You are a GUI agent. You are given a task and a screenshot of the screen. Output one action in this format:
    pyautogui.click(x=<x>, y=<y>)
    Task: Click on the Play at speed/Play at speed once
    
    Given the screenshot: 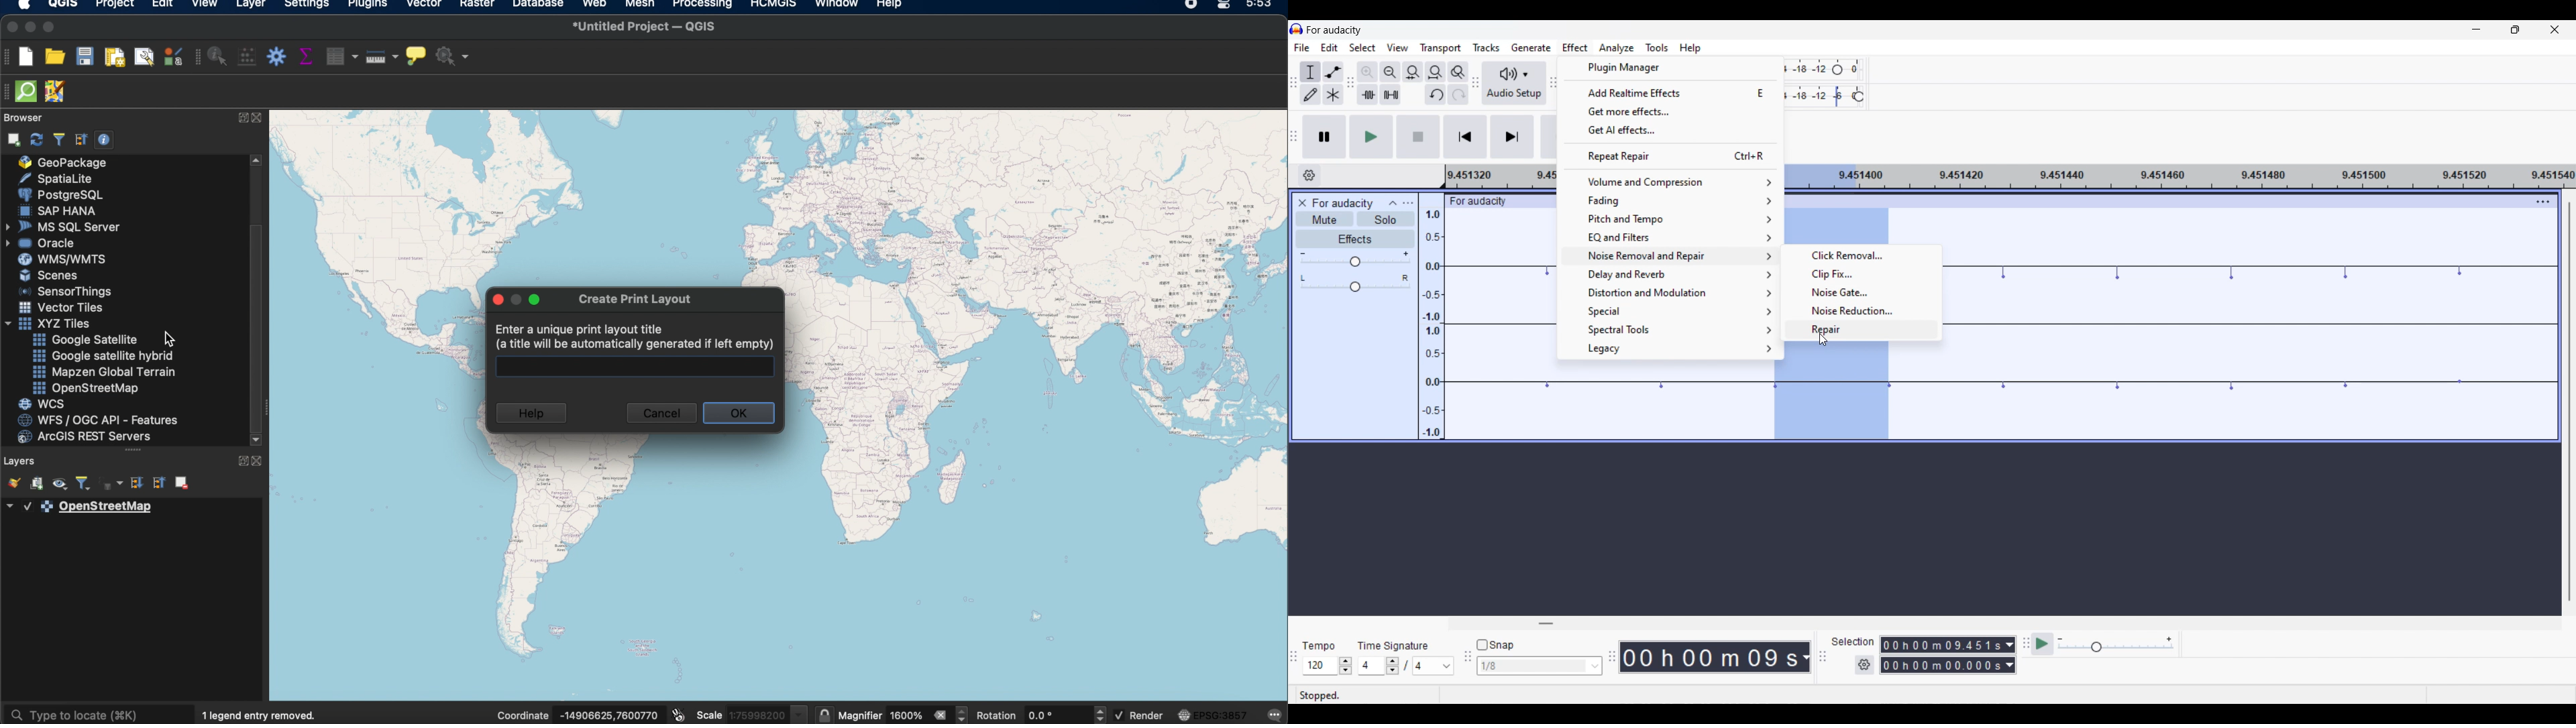 What is the action you would take?
    pyautogui.click(x=2043, y=645)
    